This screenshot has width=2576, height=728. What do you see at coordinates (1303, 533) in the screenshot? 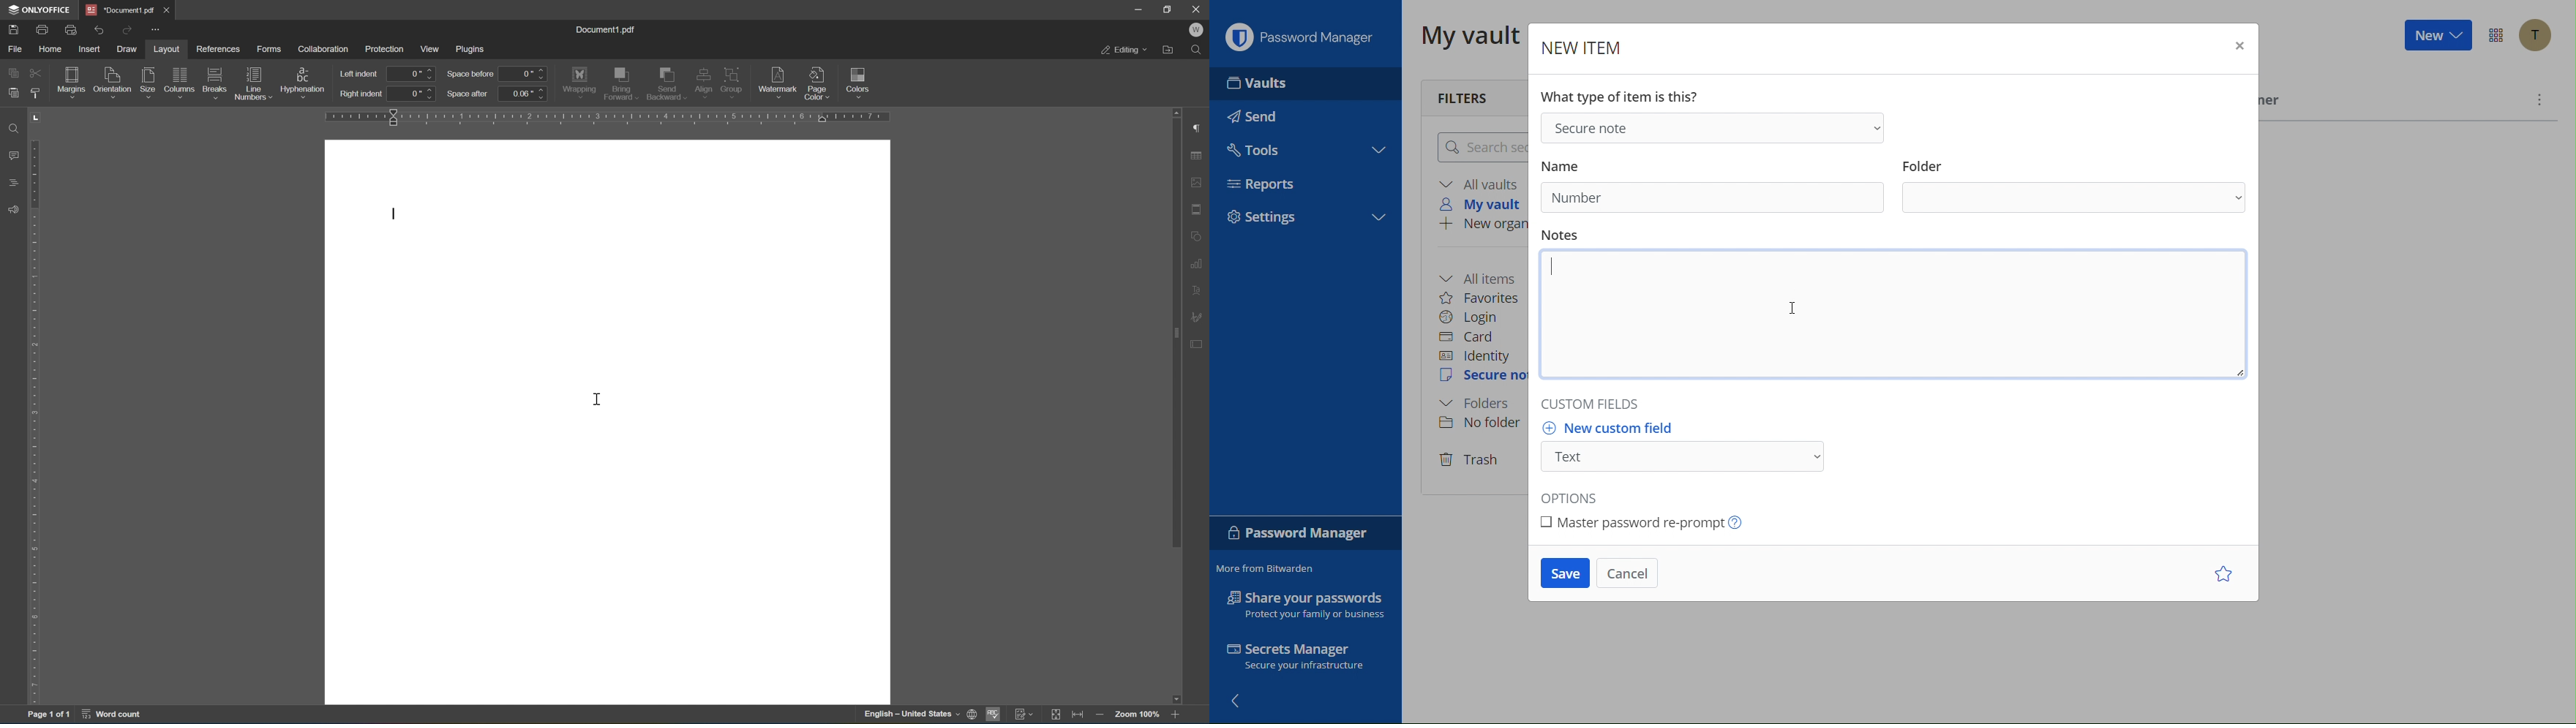
I see `Password Manager` at bounding box center [1303, 533].